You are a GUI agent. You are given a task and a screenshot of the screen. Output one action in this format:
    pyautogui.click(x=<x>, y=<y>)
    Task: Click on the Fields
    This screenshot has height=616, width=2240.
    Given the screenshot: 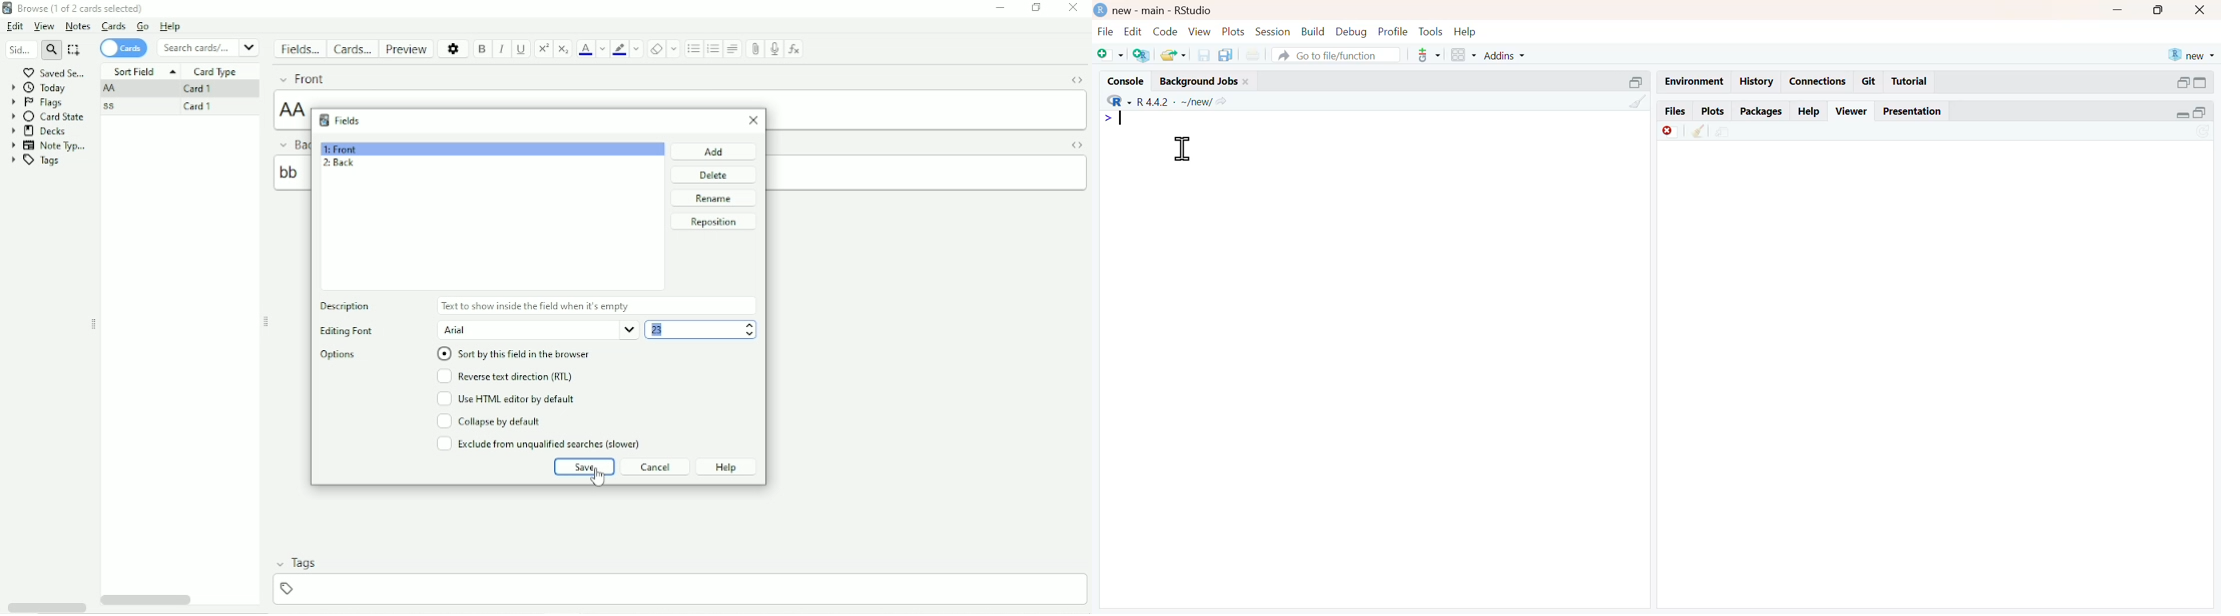 What is the action you would take?
    pyautogui.click(x=299, y=51)
    